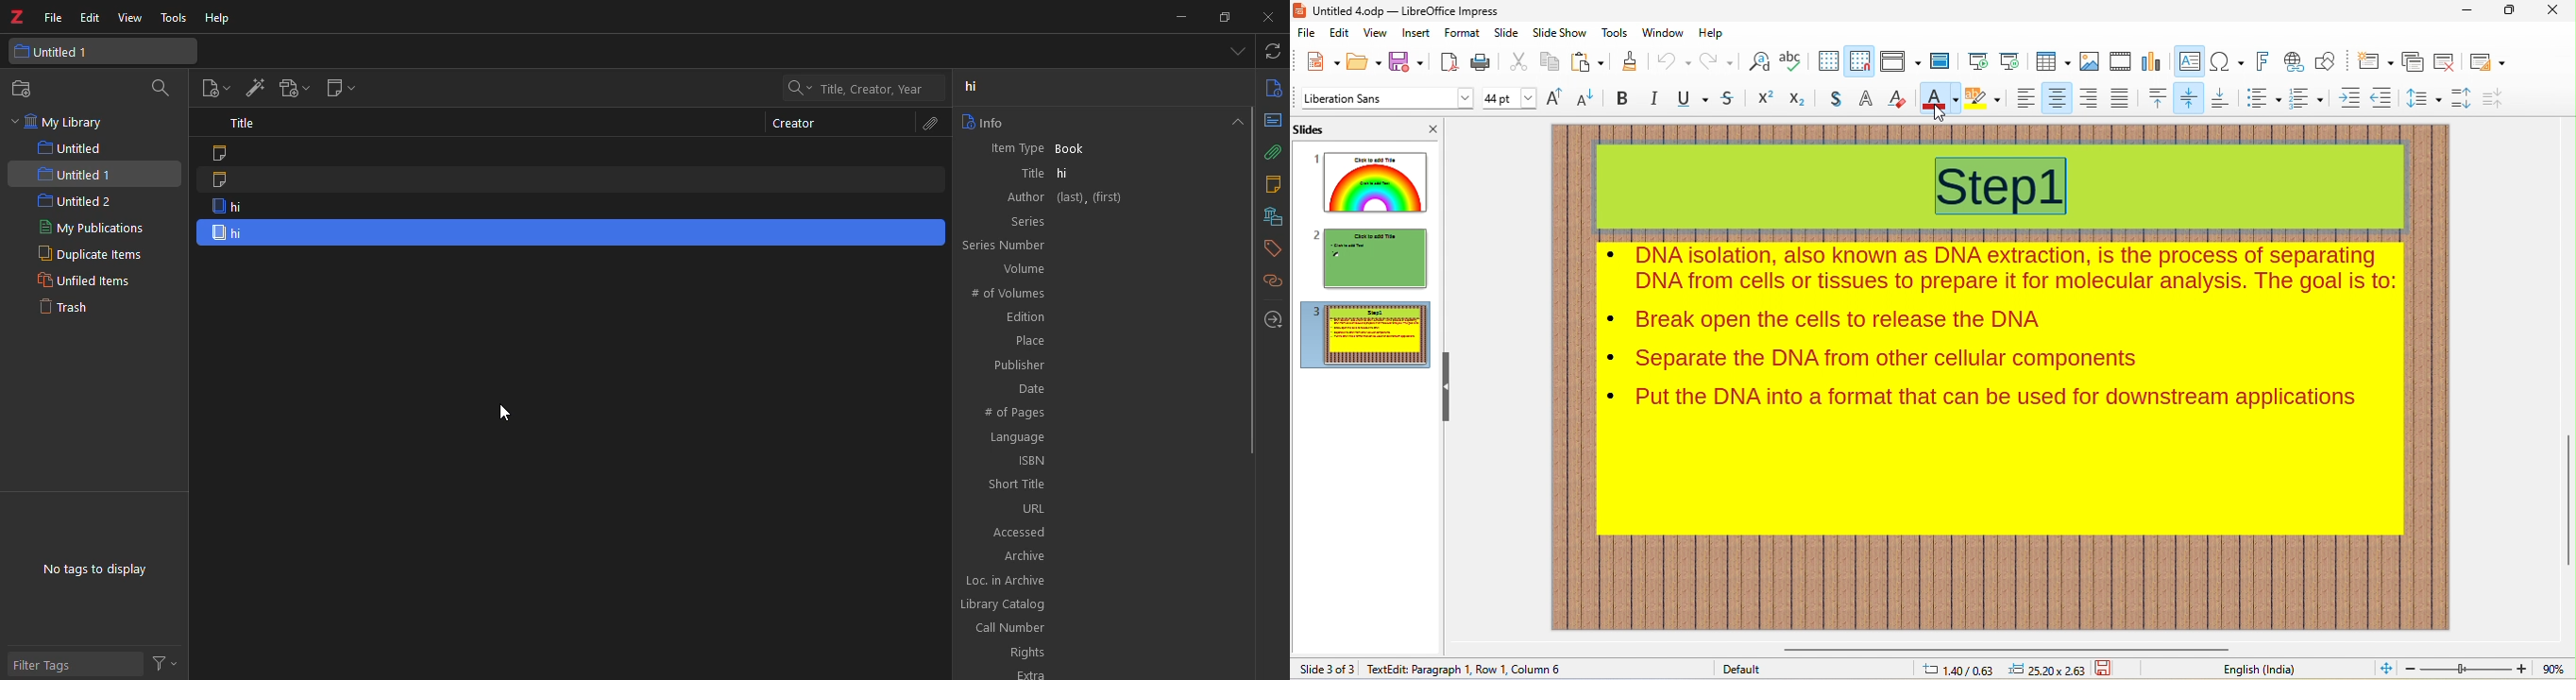 The image size is (2576, 700). I want to click on slide1, so click(1365, 181).